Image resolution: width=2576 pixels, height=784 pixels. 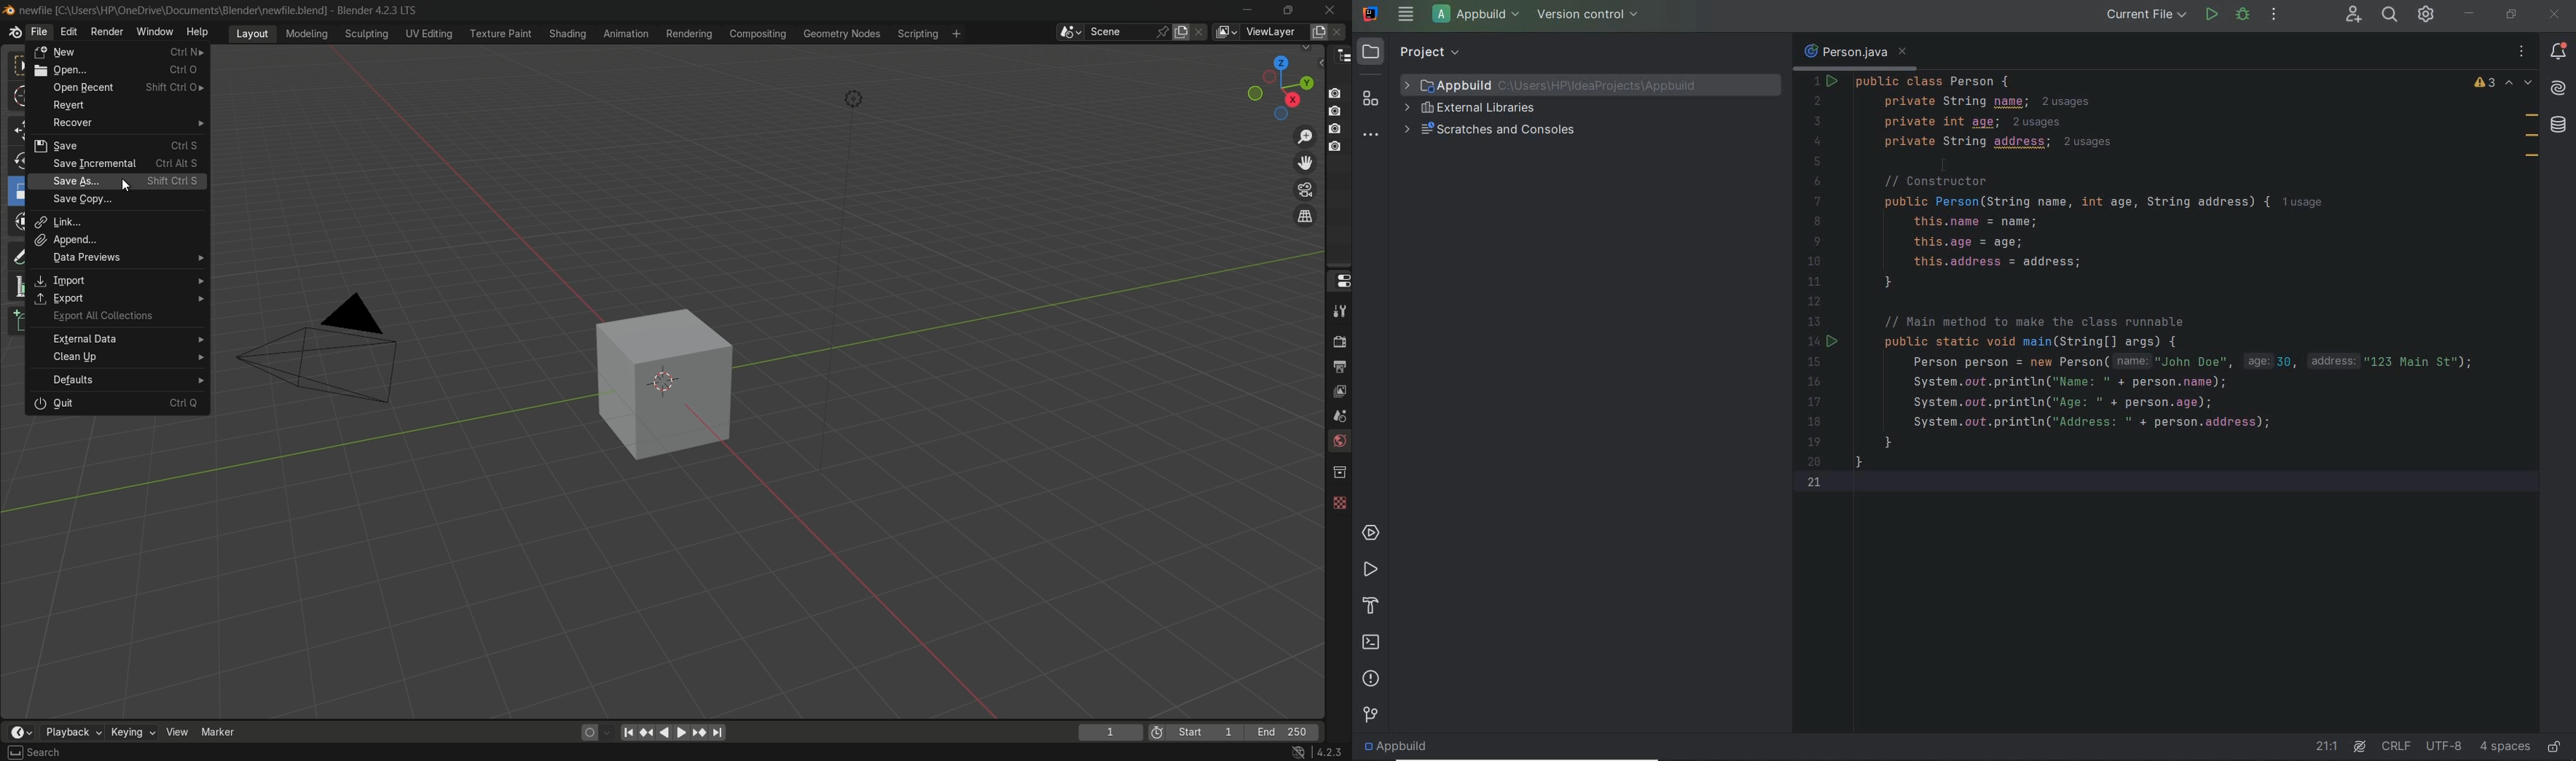 What do you see at coordinates (1119, 31) in the screenshot?
I see `scene name` at bounding box center [1119, 31].